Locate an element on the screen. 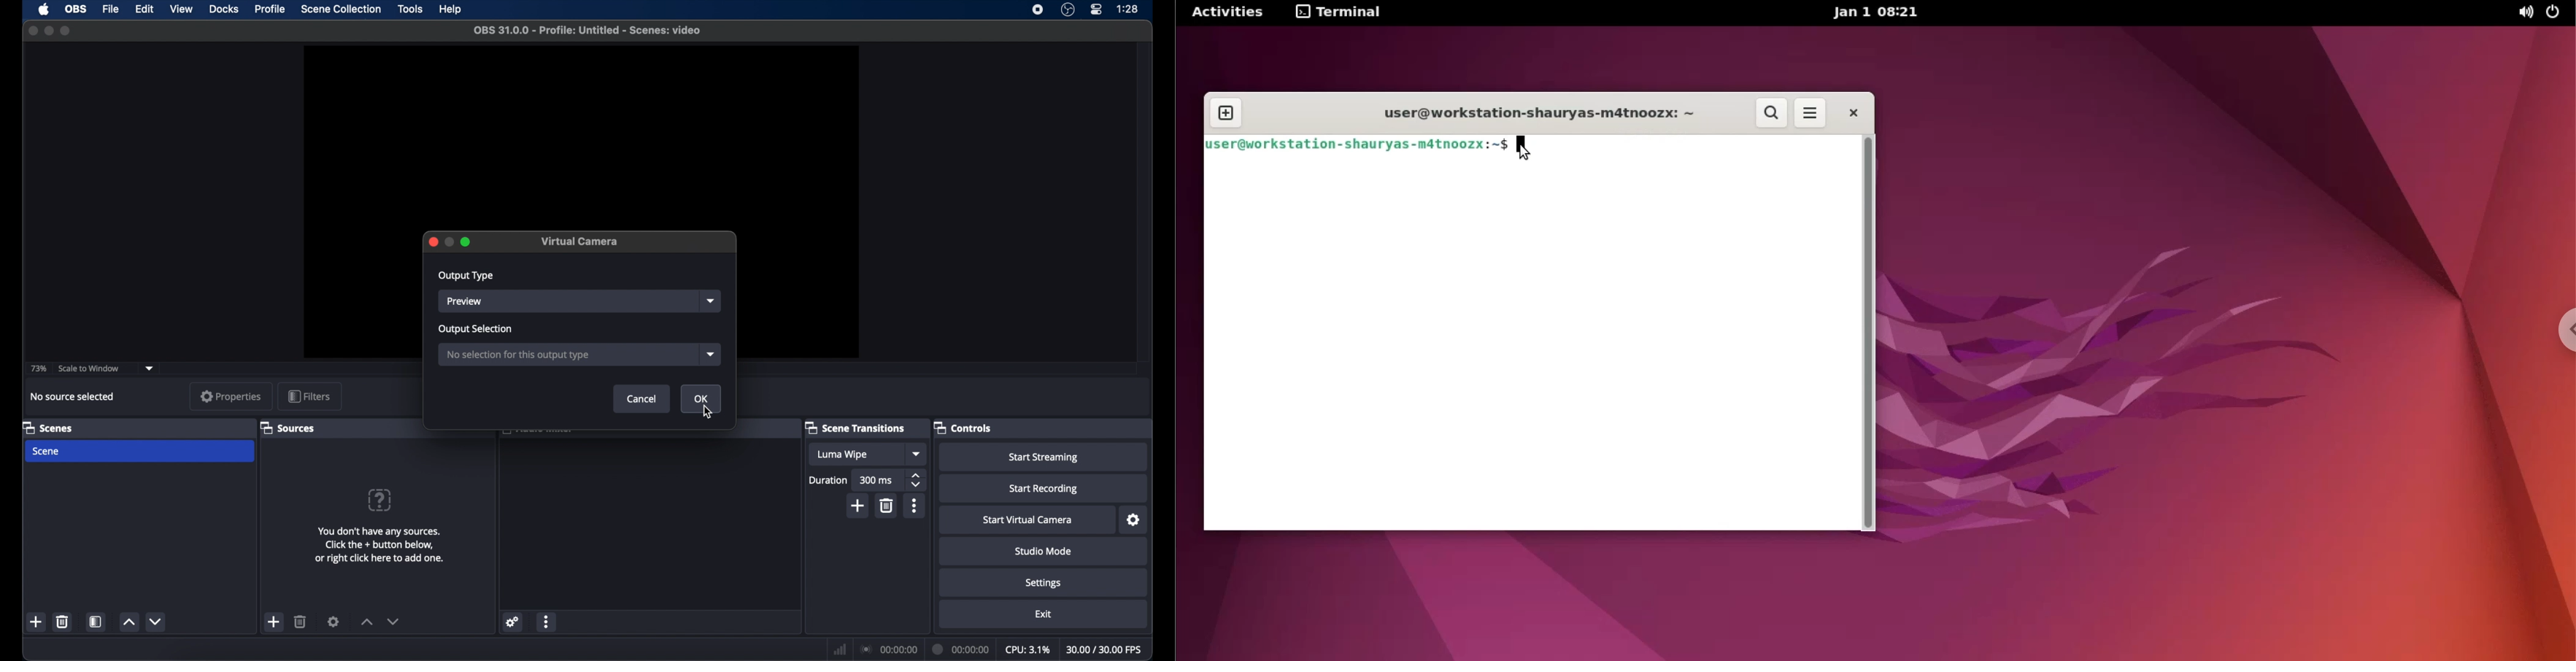 This screenshot has height=672, width=2576. controls is located at coordinates (965, 428).